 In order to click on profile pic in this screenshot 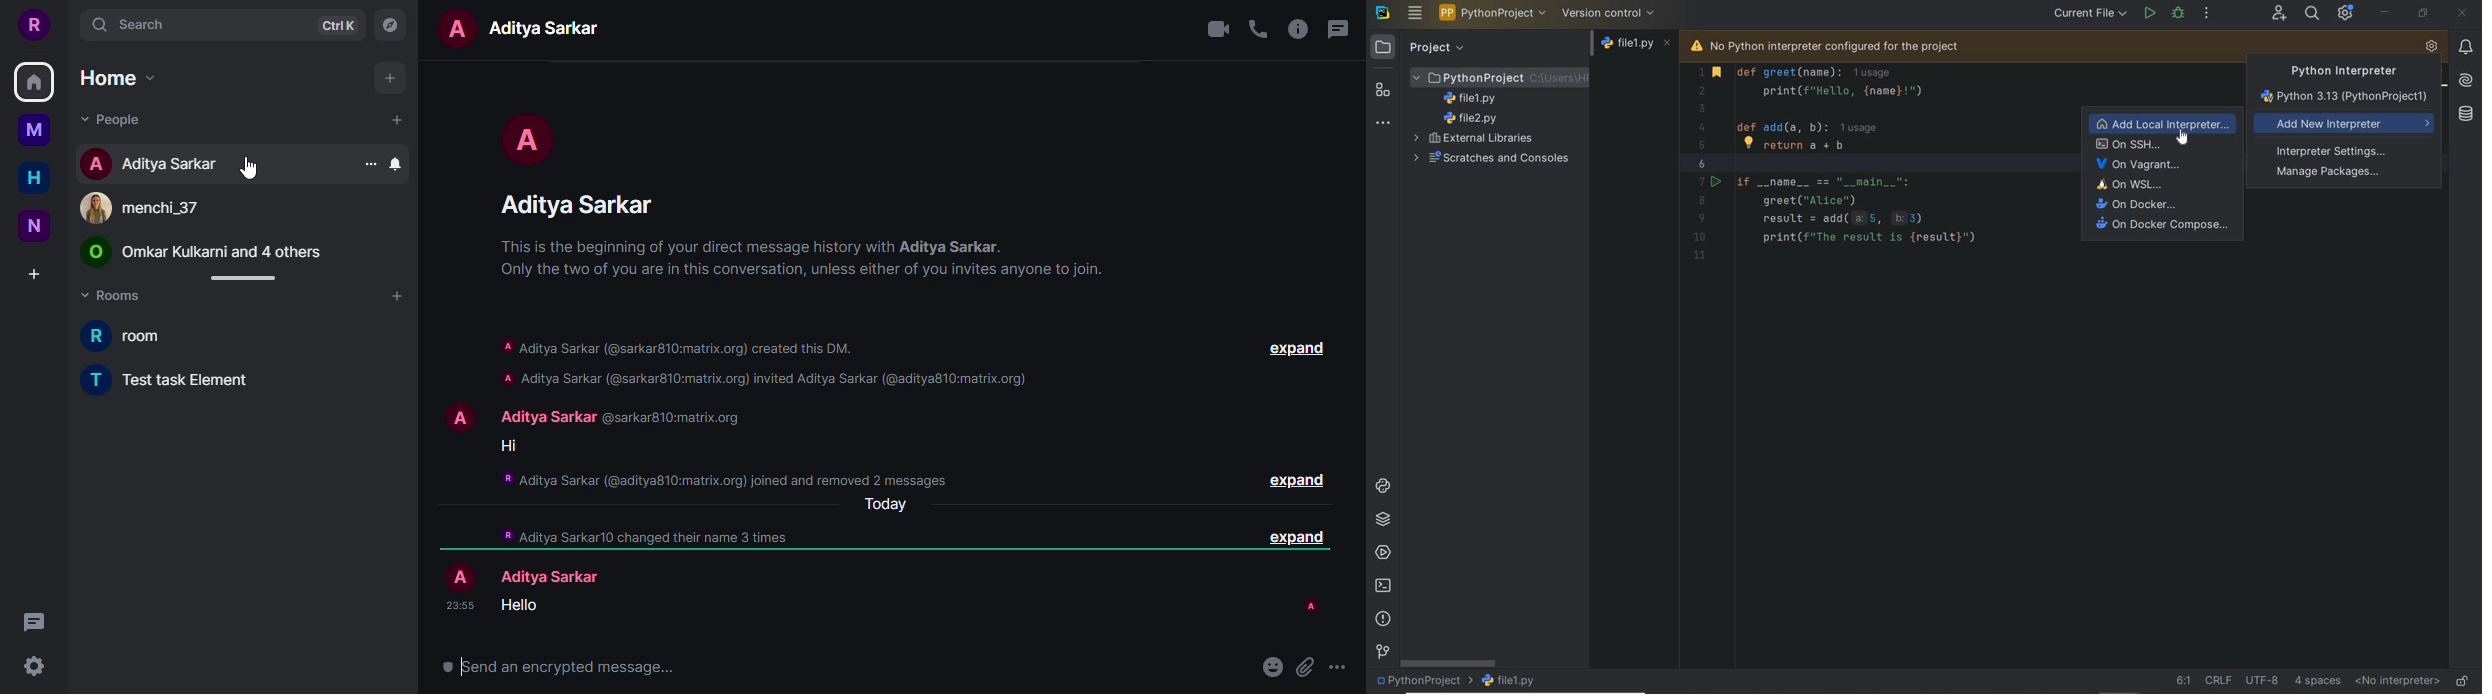, I will do `click(525, 135)`.